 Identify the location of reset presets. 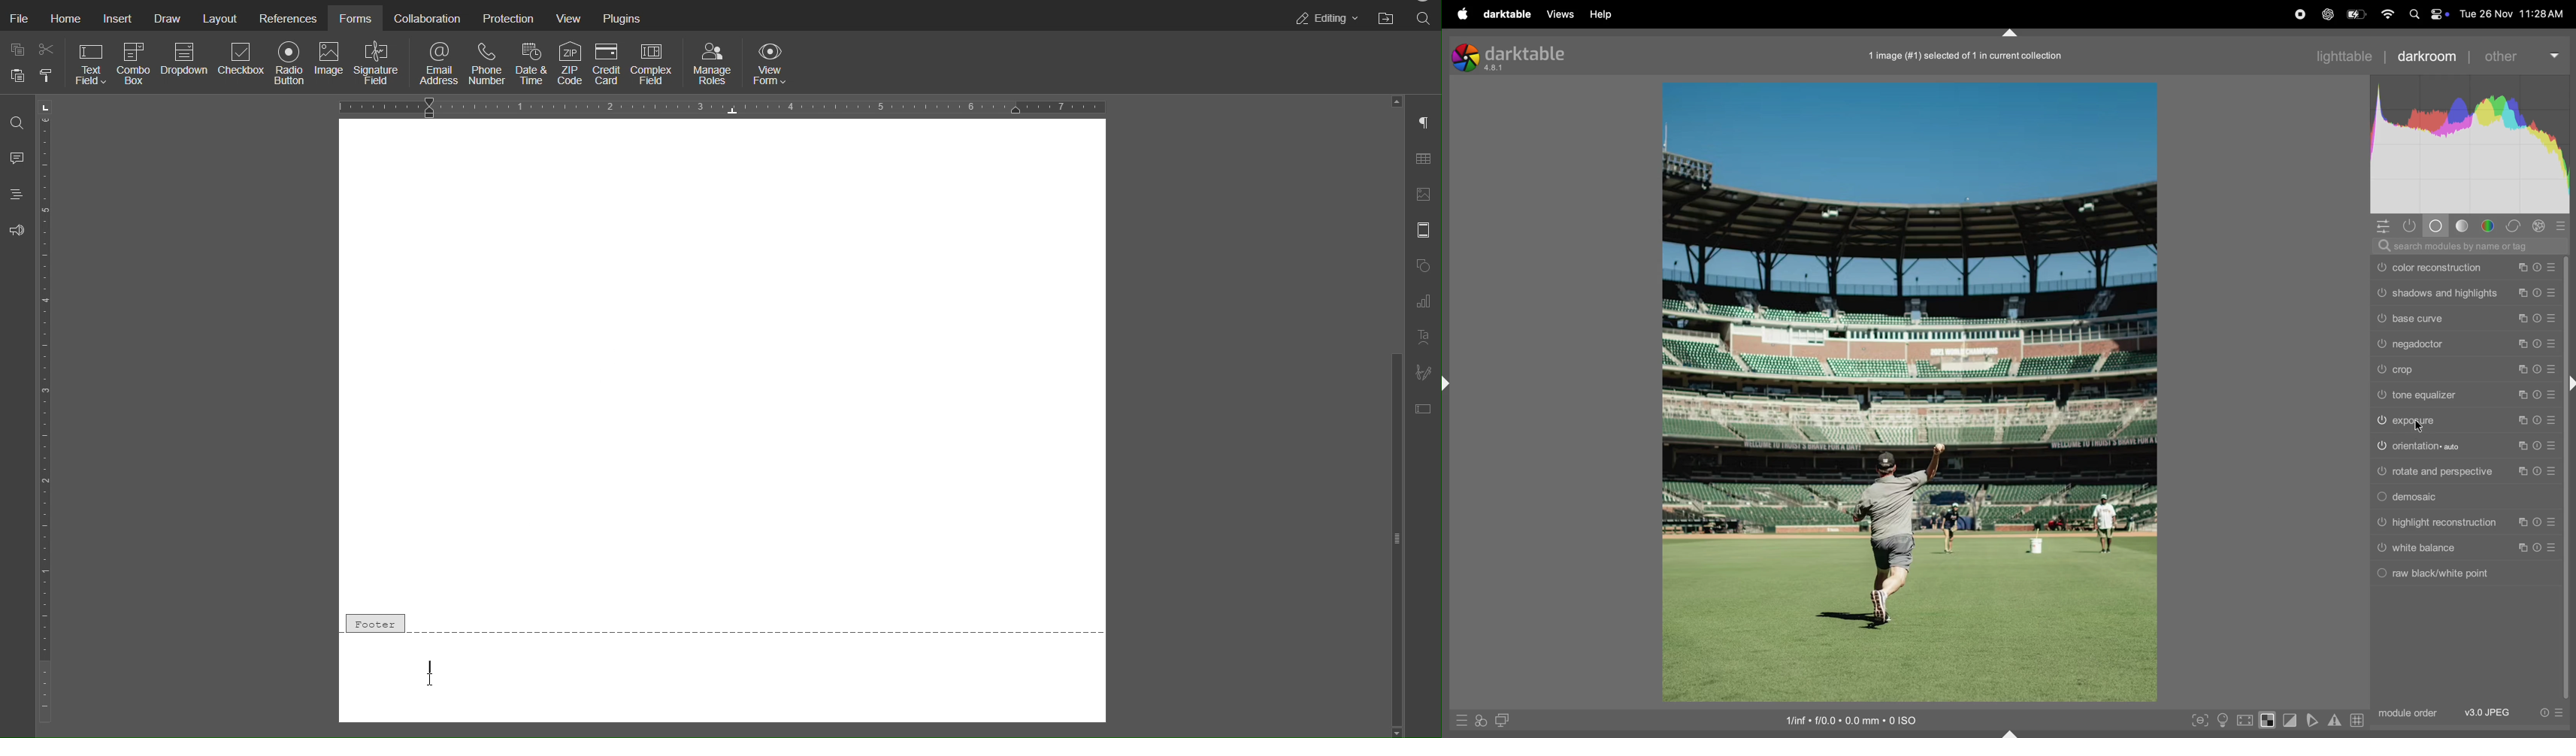
(2539, 521).